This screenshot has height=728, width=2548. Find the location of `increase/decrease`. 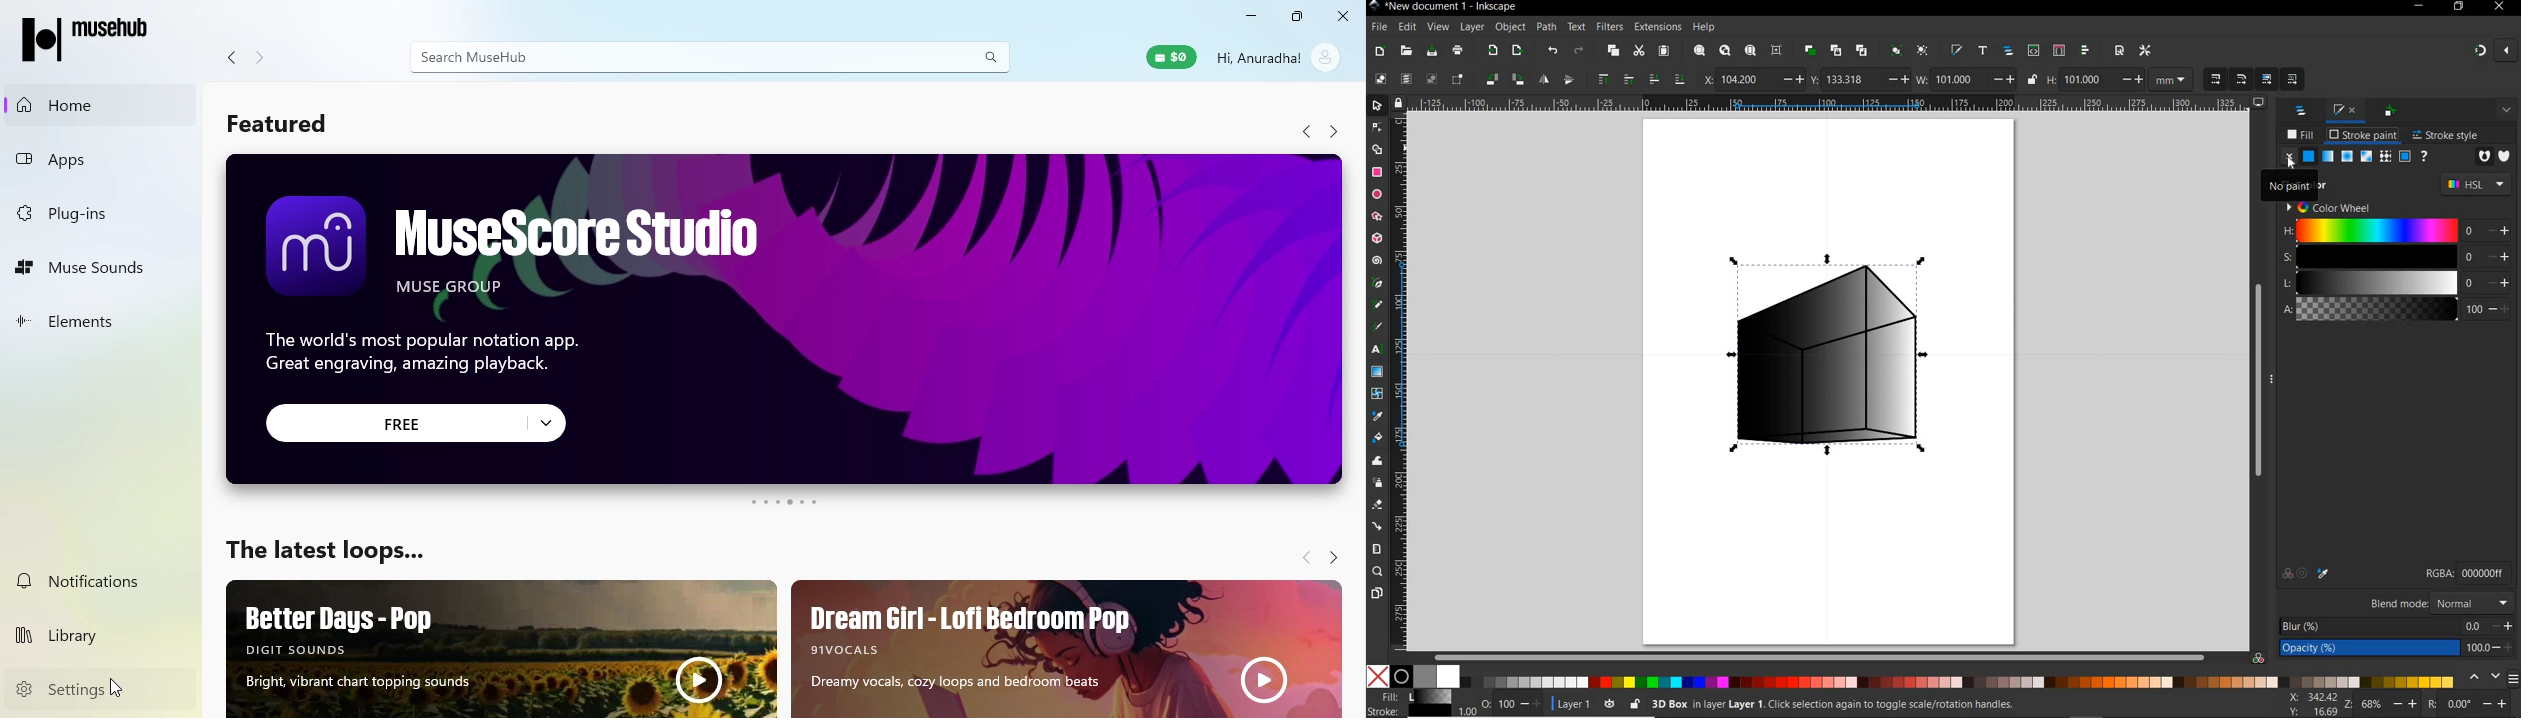

increase/decrease is located at coordinates (2499, 309).